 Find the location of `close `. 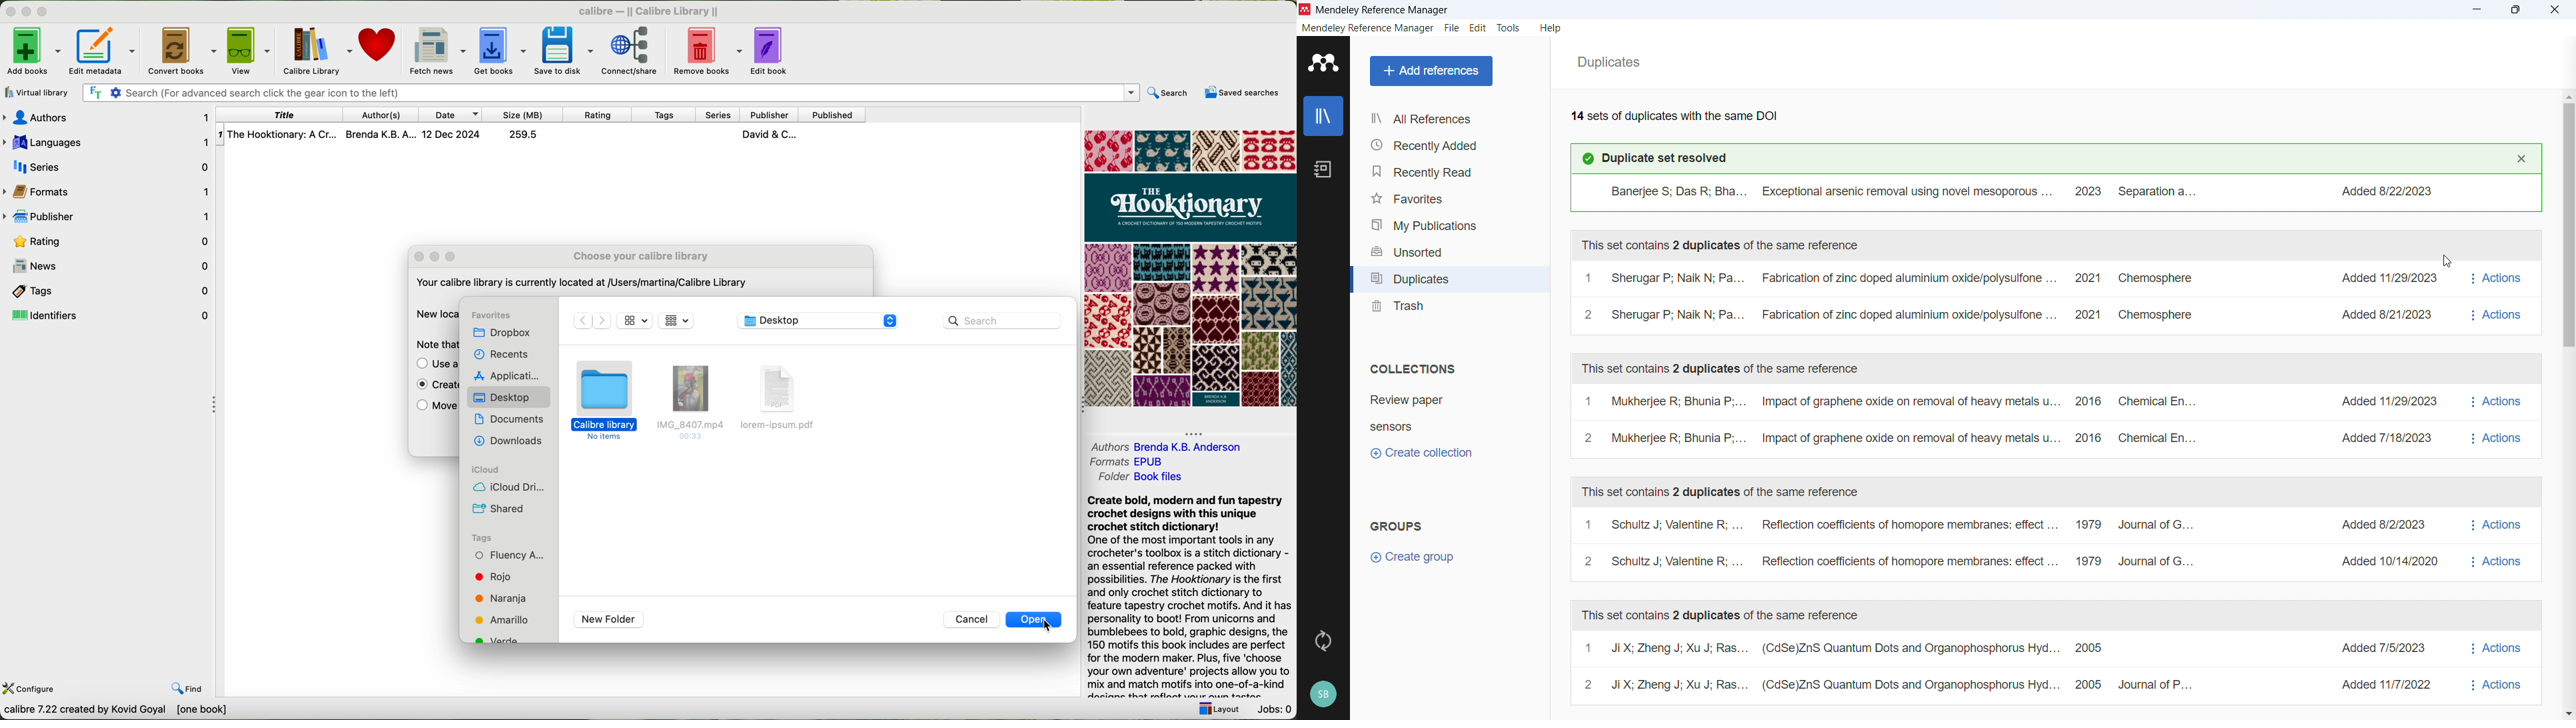

close  is located at coordinates (2521, 158).